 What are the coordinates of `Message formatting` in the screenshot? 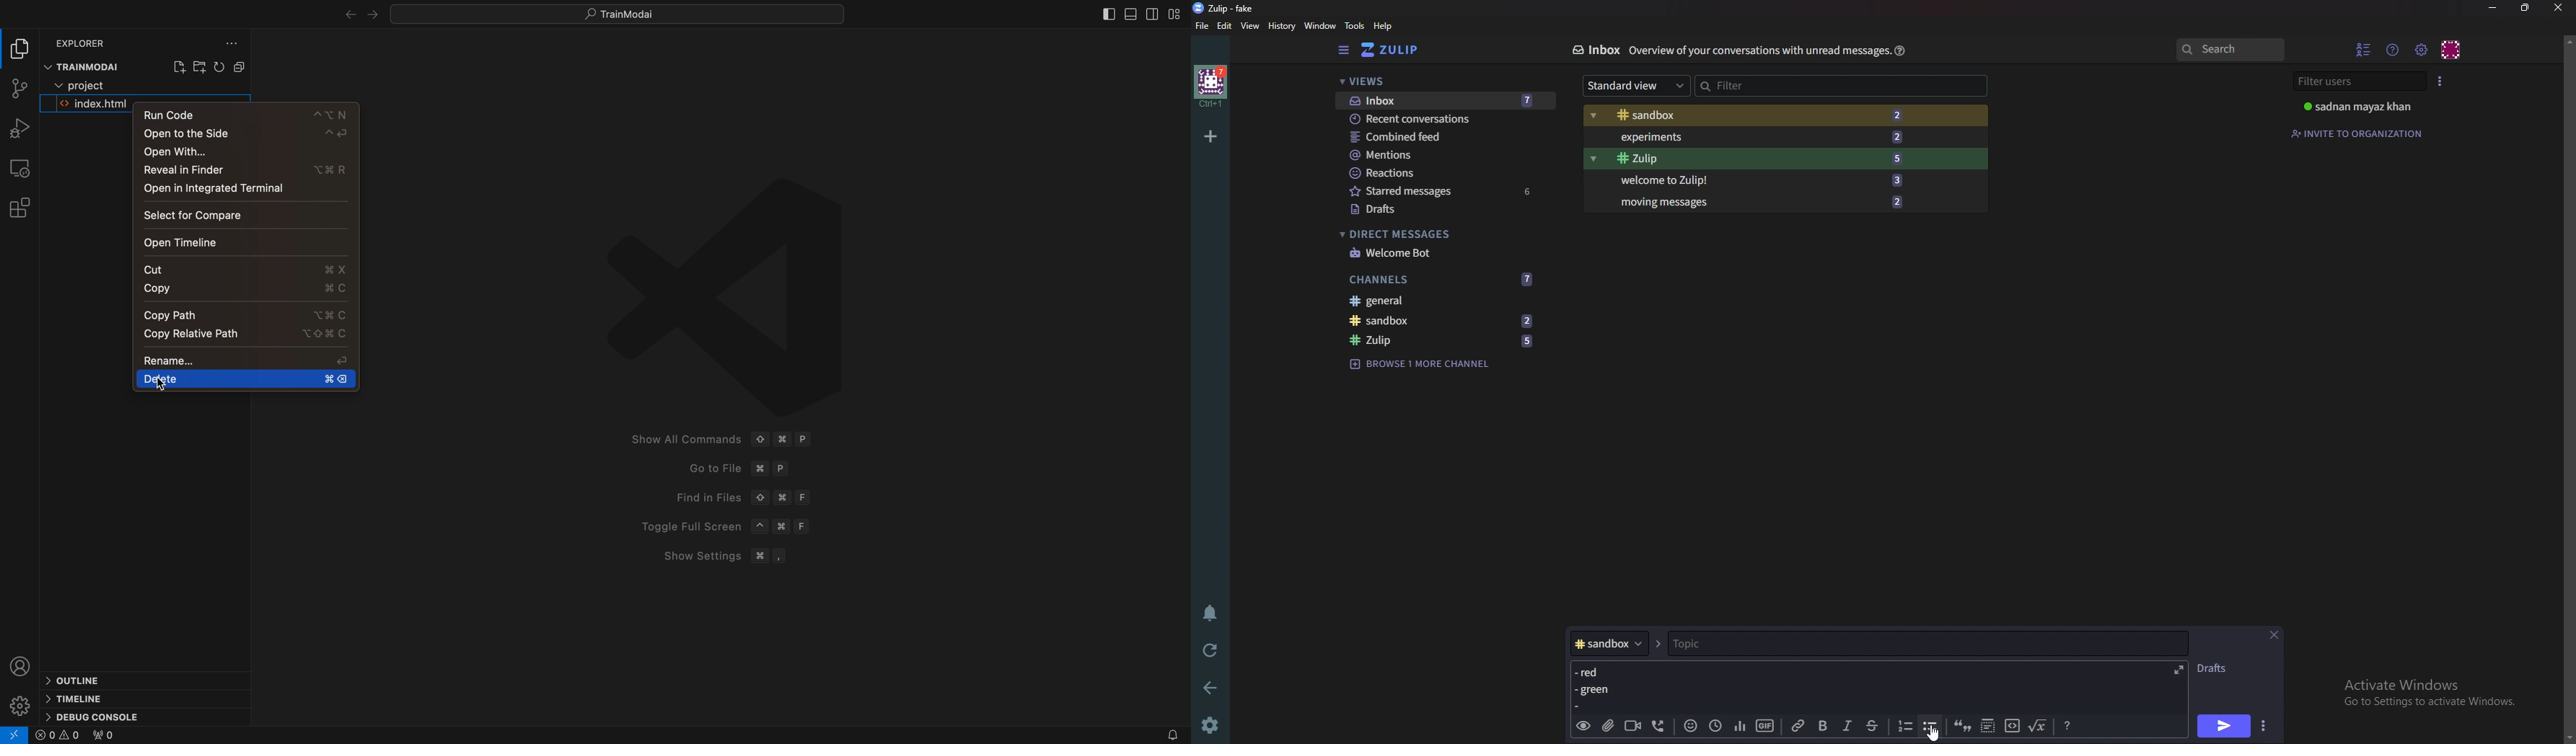 It's located at (2070, 724).